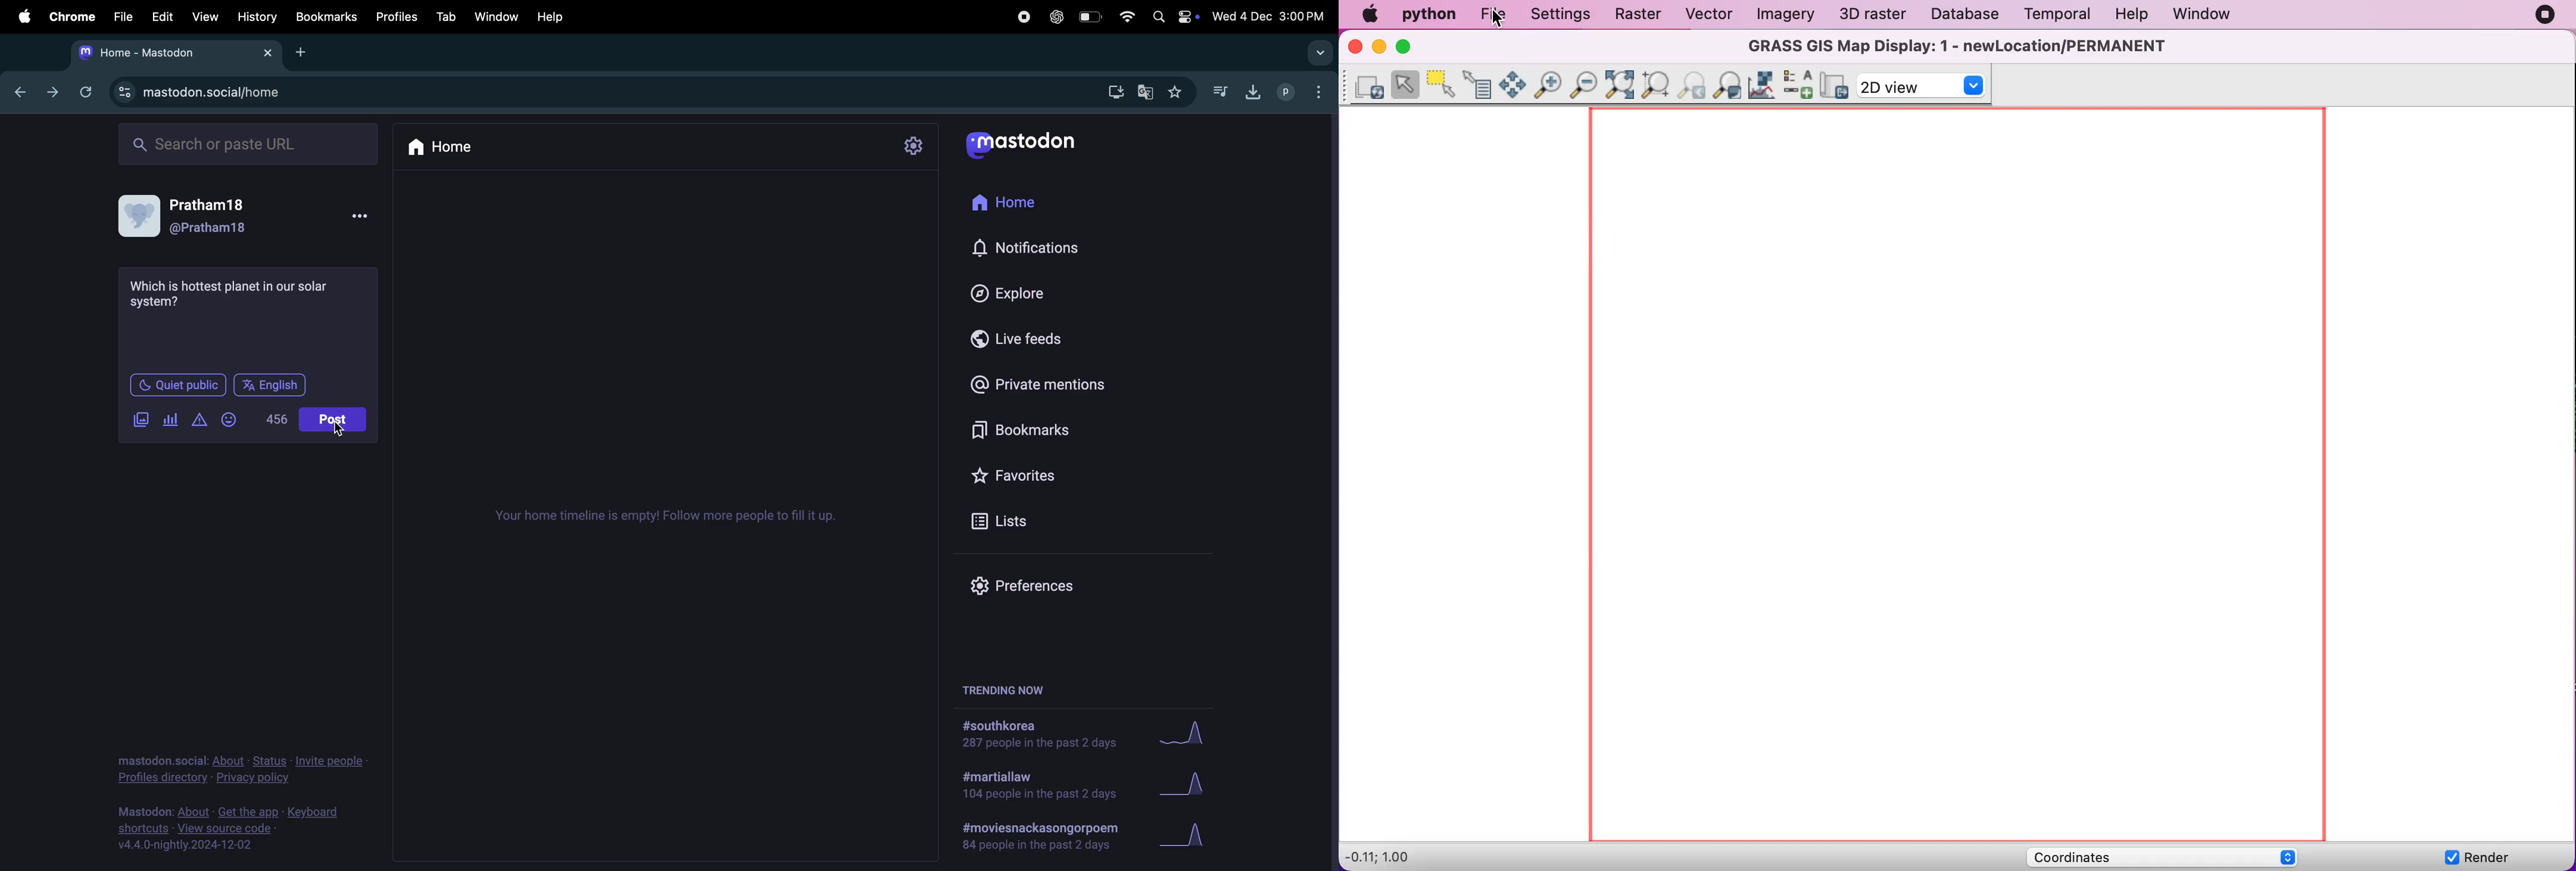  Describe the element at coordinates (269, 385) in the screenshot. I see `English` at that location.